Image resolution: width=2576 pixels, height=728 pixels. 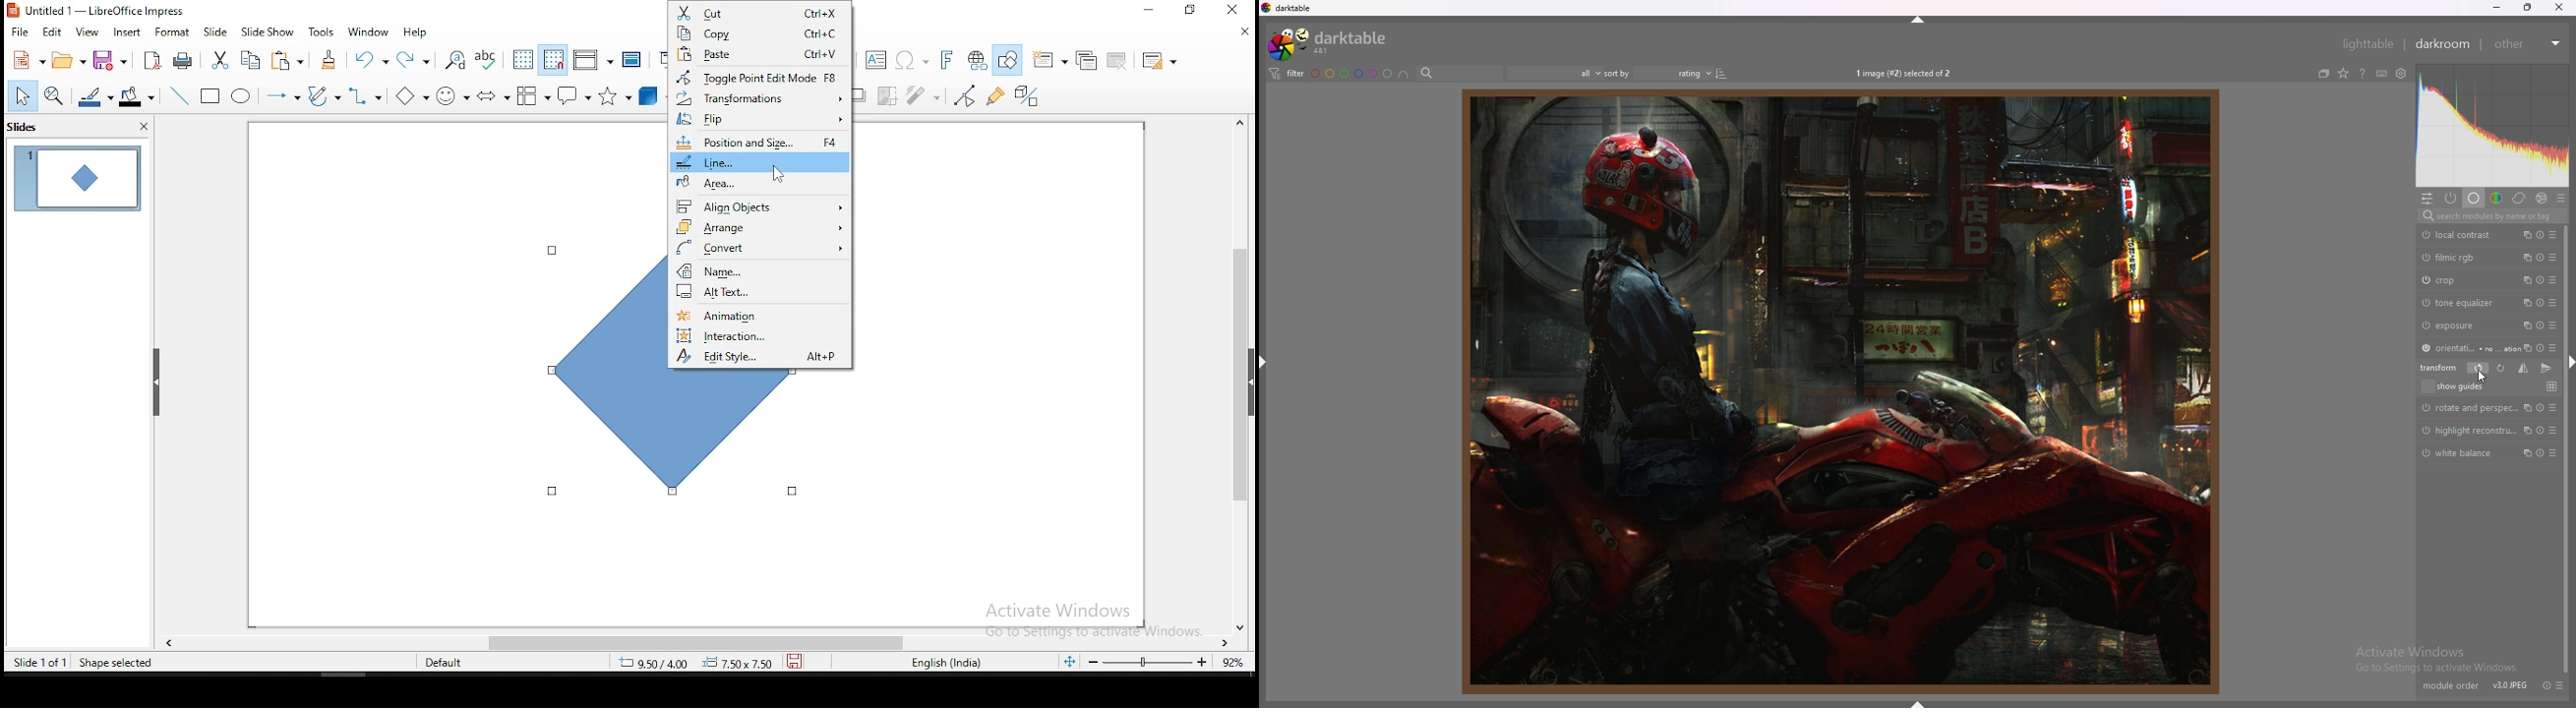 What do you see at coordinates (2451, 685) in the screenshot?
I see `module order` at bounding box center [2451, 685].